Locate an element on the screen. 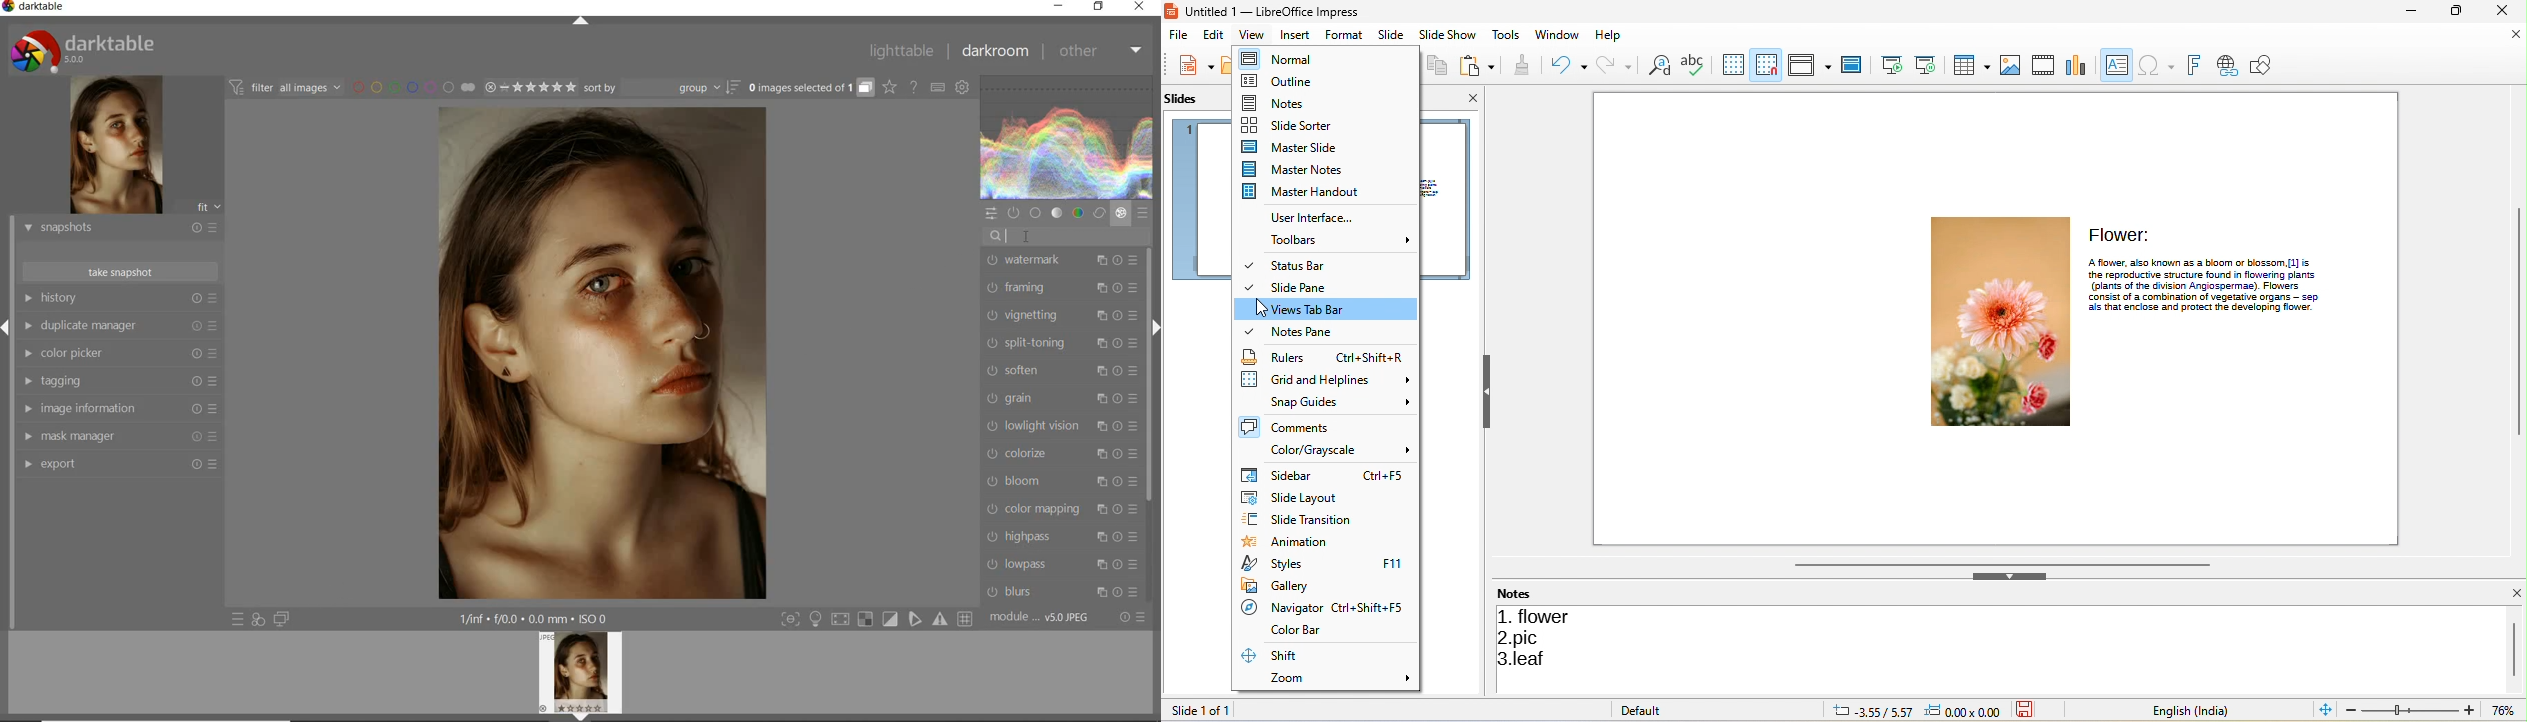 This screenshot has height=728, width=2548. grid and helplines is located at coordinates (1329, 380).